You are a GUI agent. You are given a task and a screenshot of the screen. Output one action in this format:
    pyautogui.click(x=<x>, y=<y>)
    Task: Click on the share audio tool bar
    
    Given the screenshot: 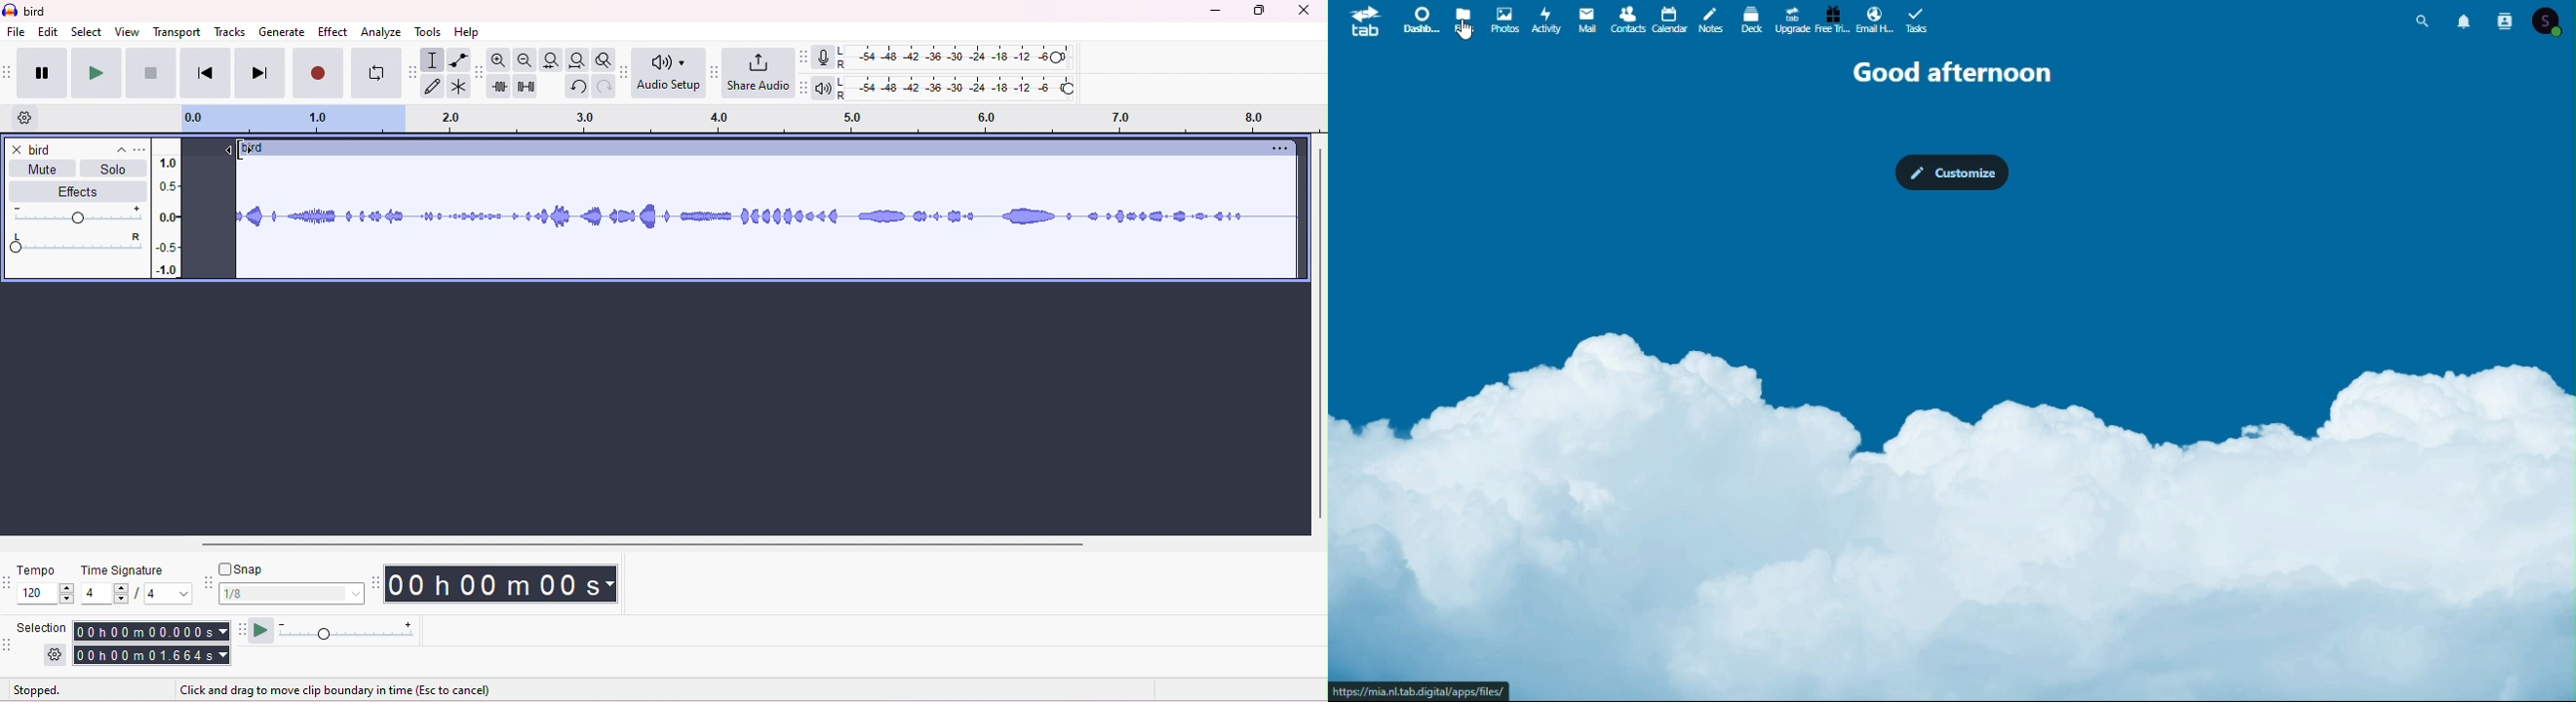 What is the action you would take?
    pyautogui.click(x=714, y=71)
    